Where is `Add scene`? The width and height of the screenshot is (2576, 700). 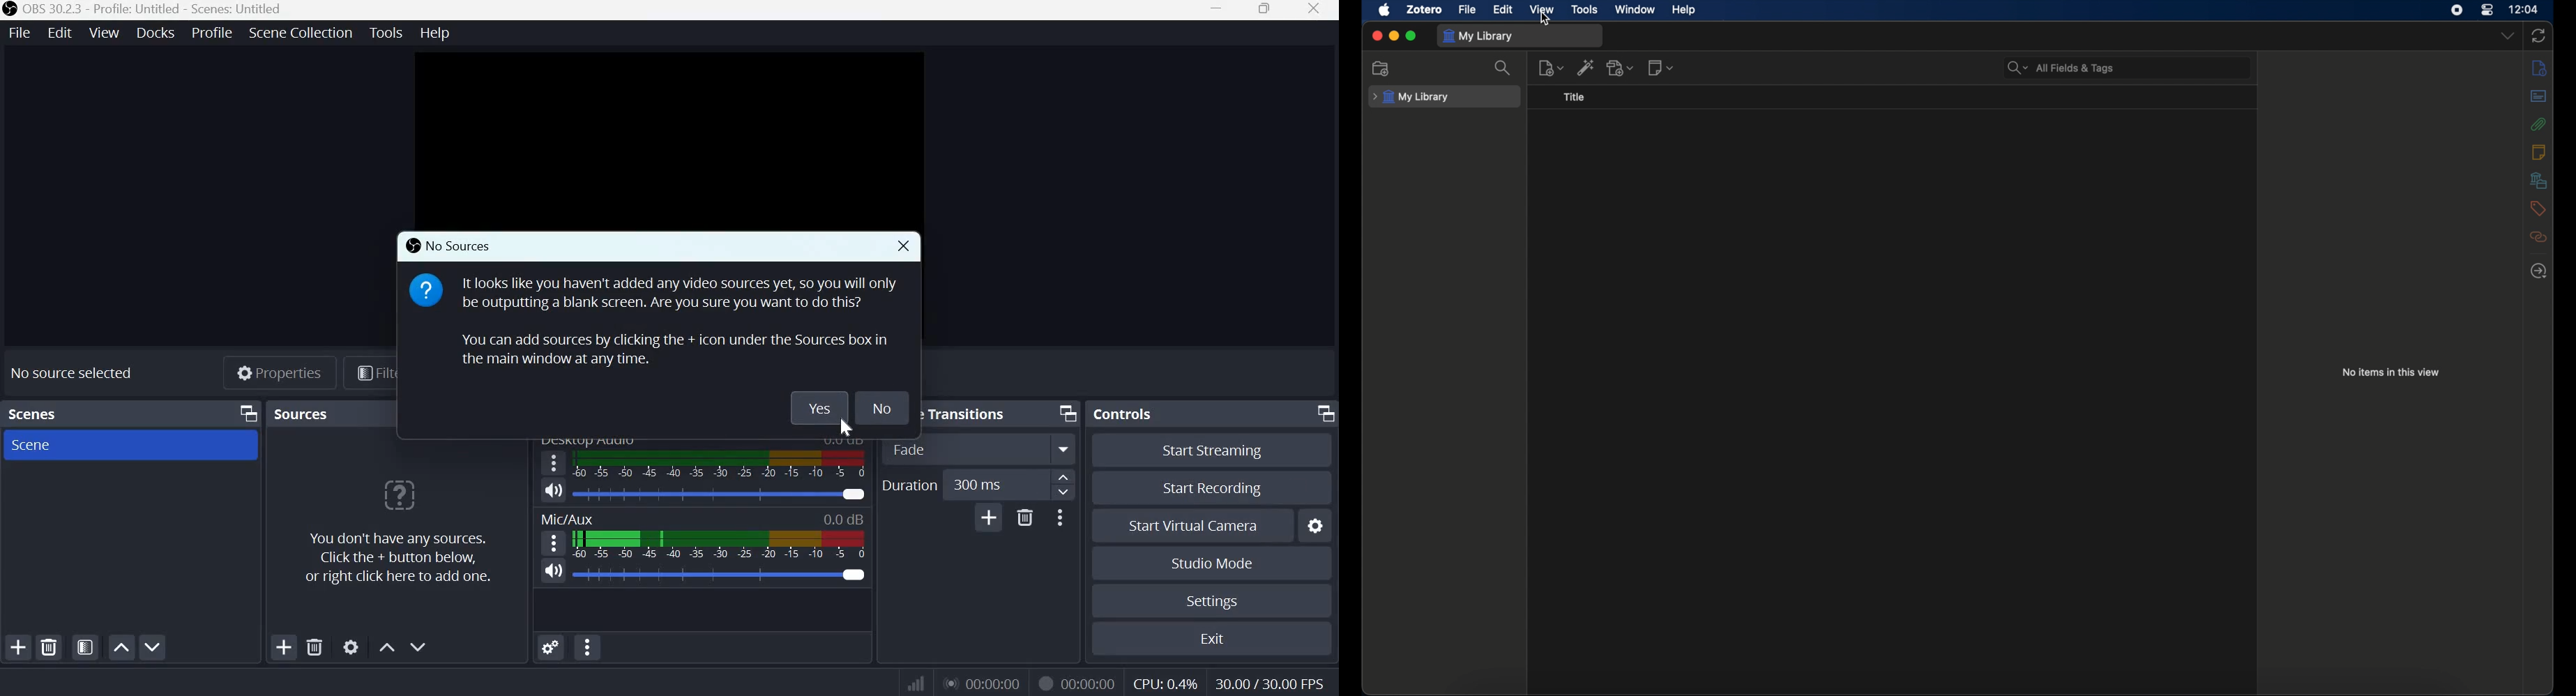 Add scene is located at coordinates (18, 645).